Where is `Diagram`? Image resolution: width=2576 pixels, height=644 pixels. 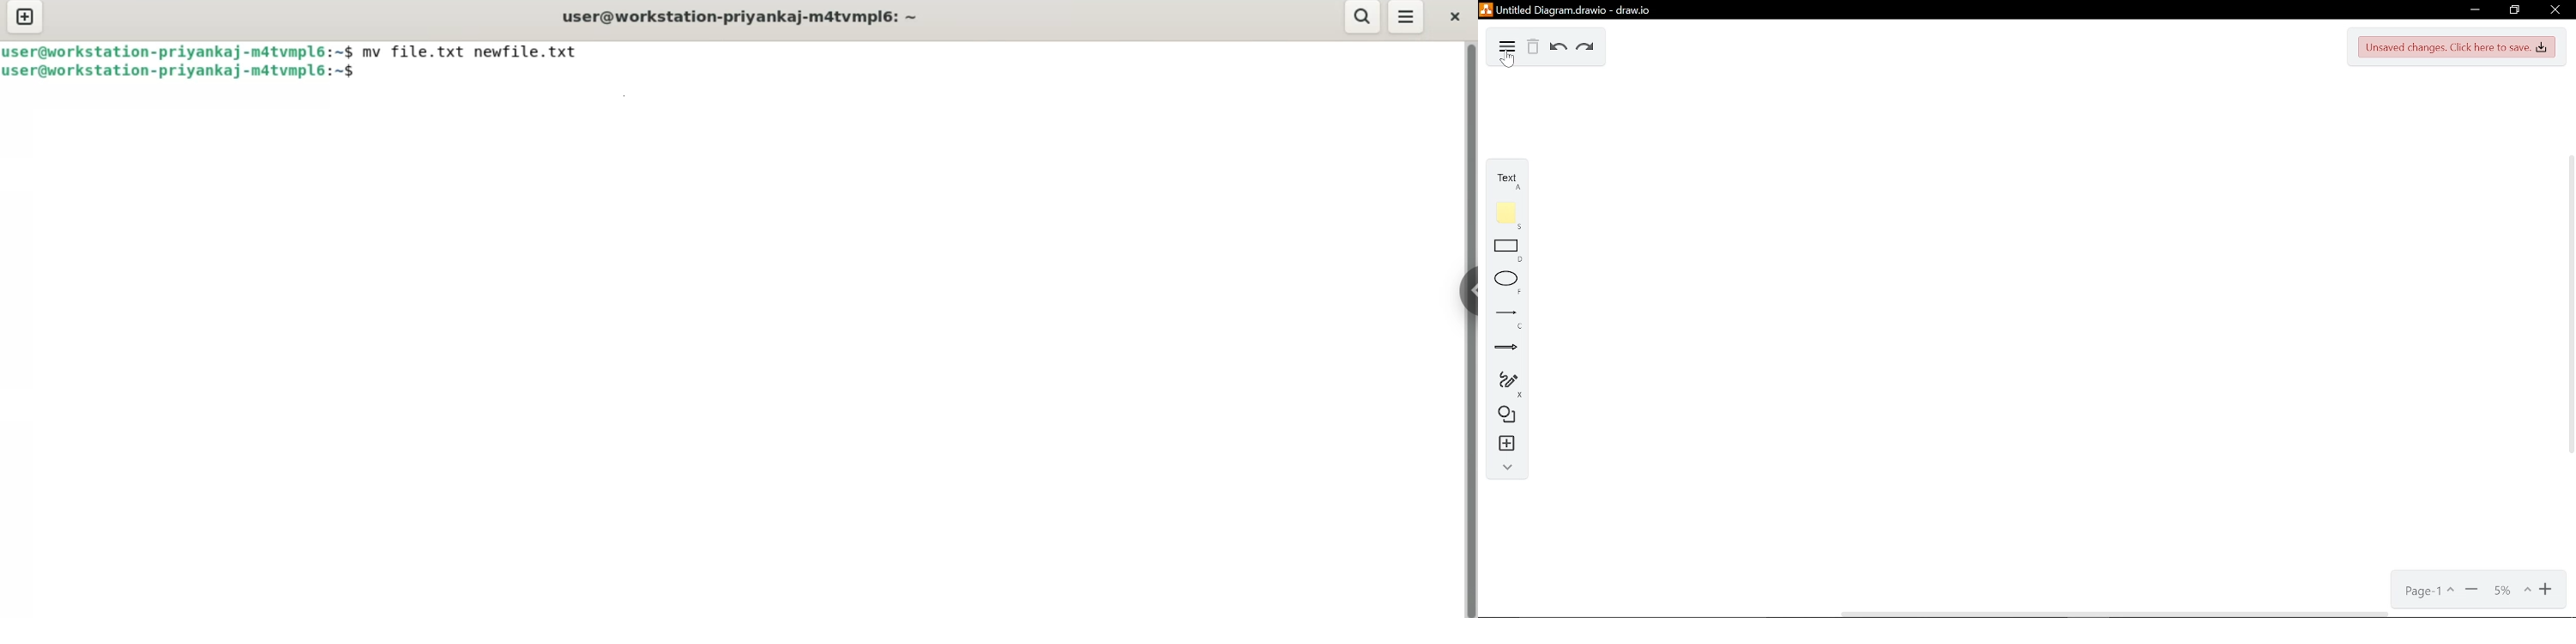 Diagram is located at coordinates (1506, 49).